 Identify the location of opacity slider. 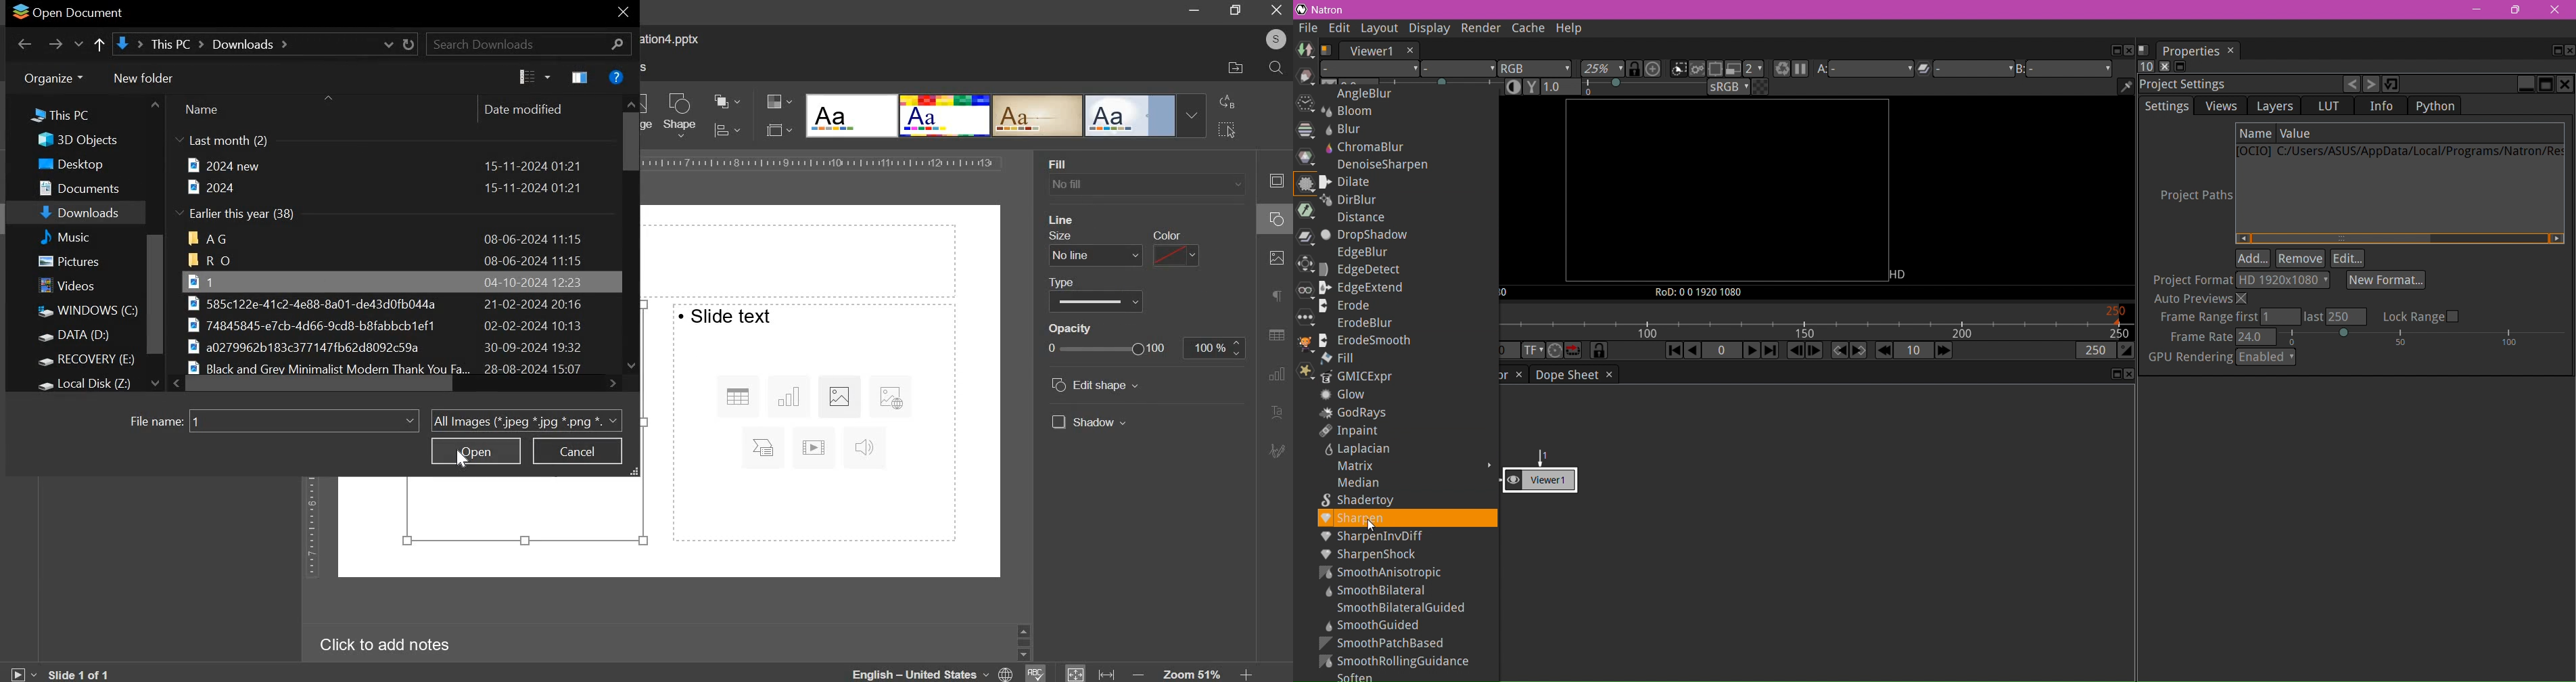
(1106, 348).